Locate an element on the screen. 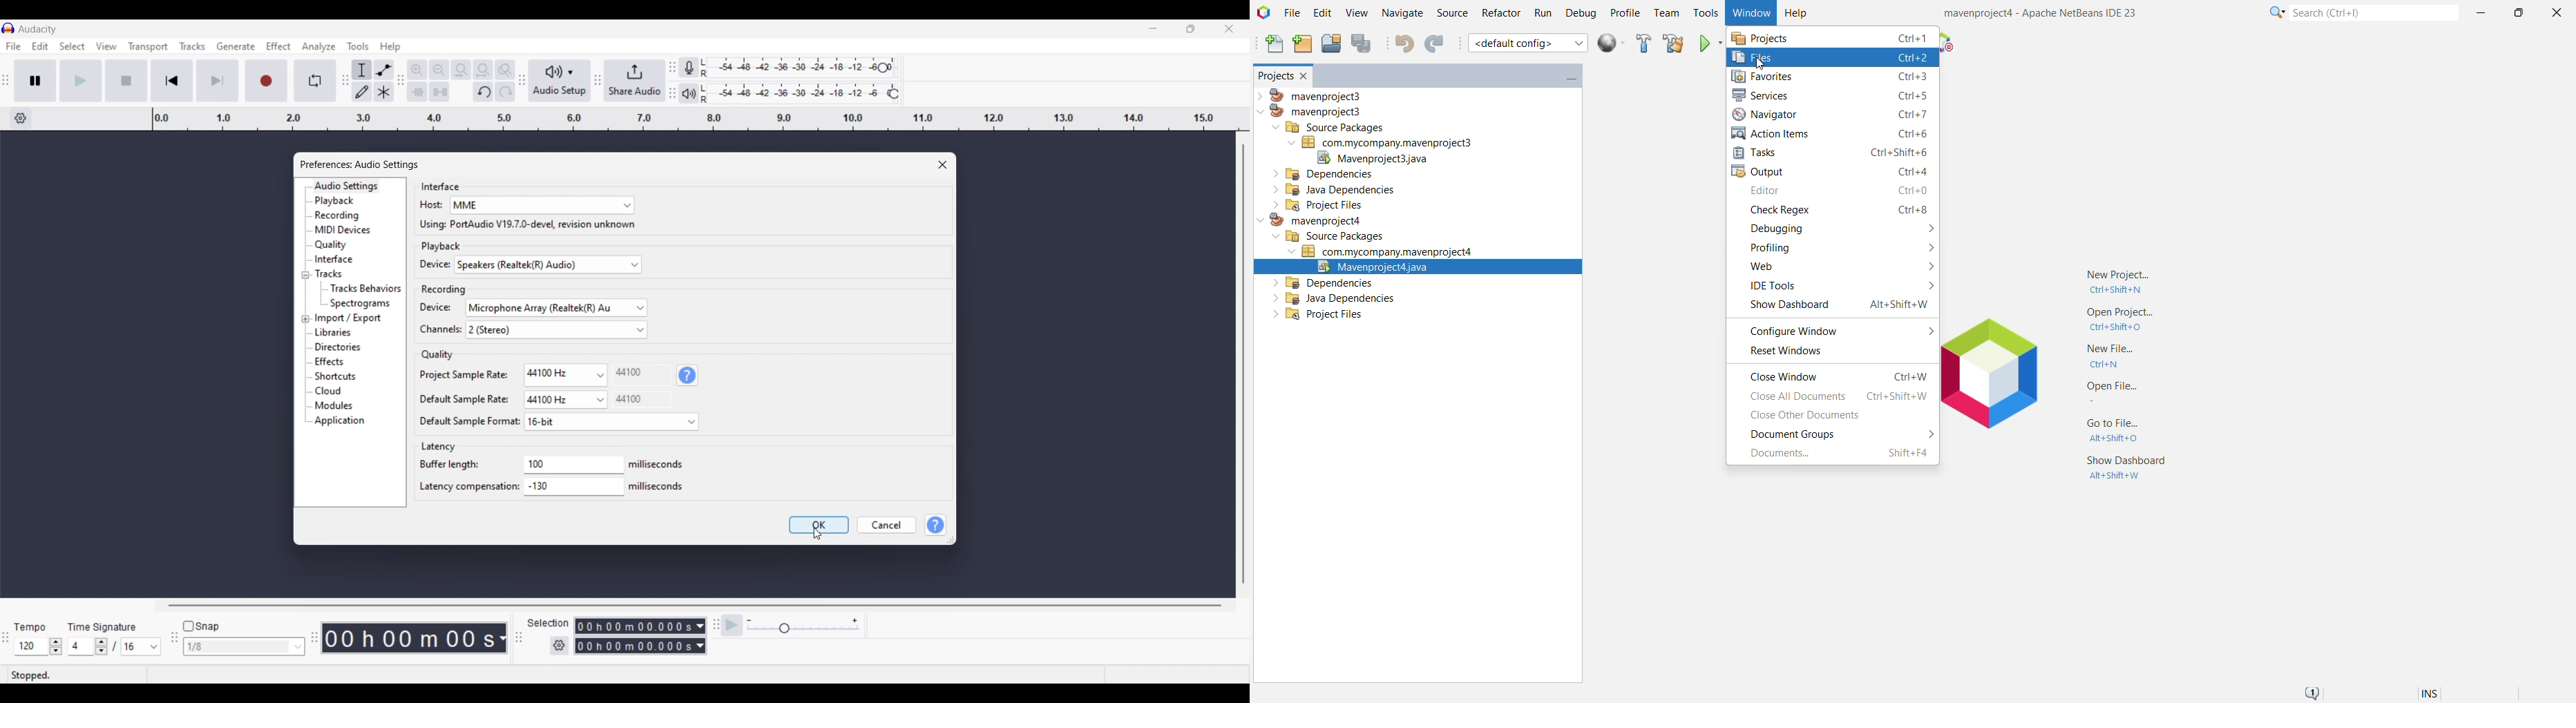  Shows recorded duration is located at coordinates (409, 638).